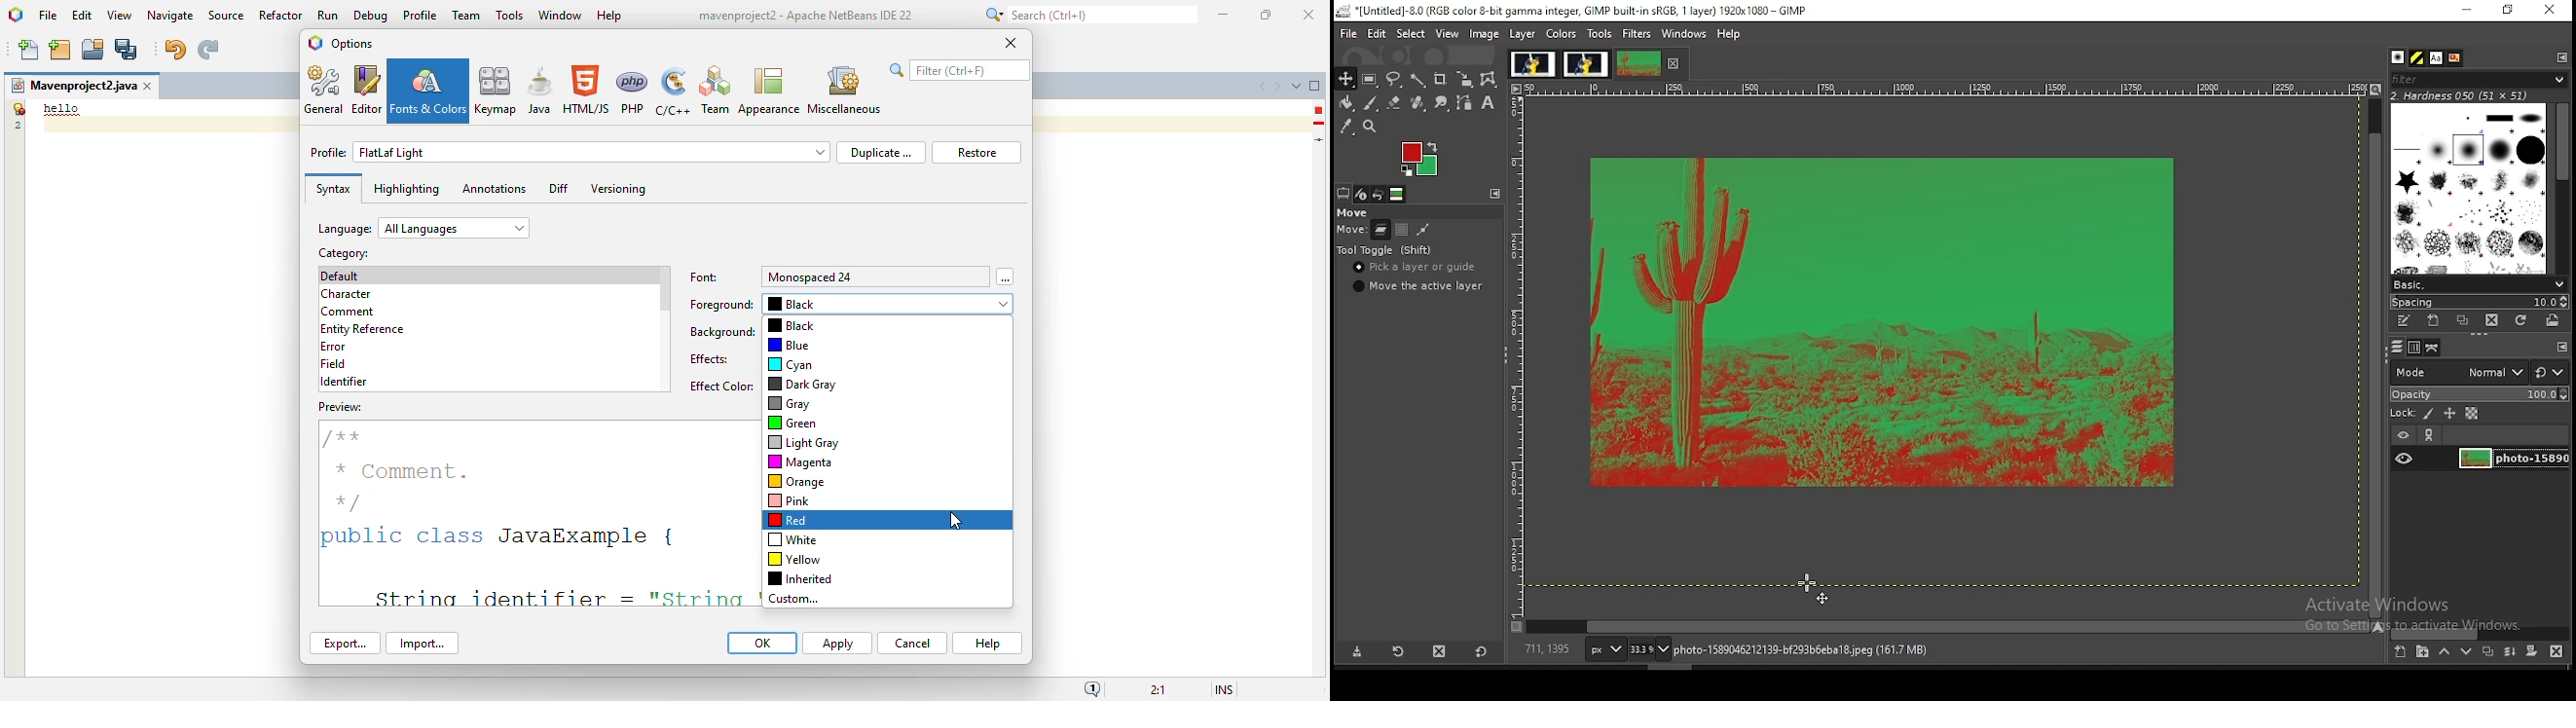 This screenshot has height=728, width=2576. I want to click on image (gradient map applied), so click(1884, 324).